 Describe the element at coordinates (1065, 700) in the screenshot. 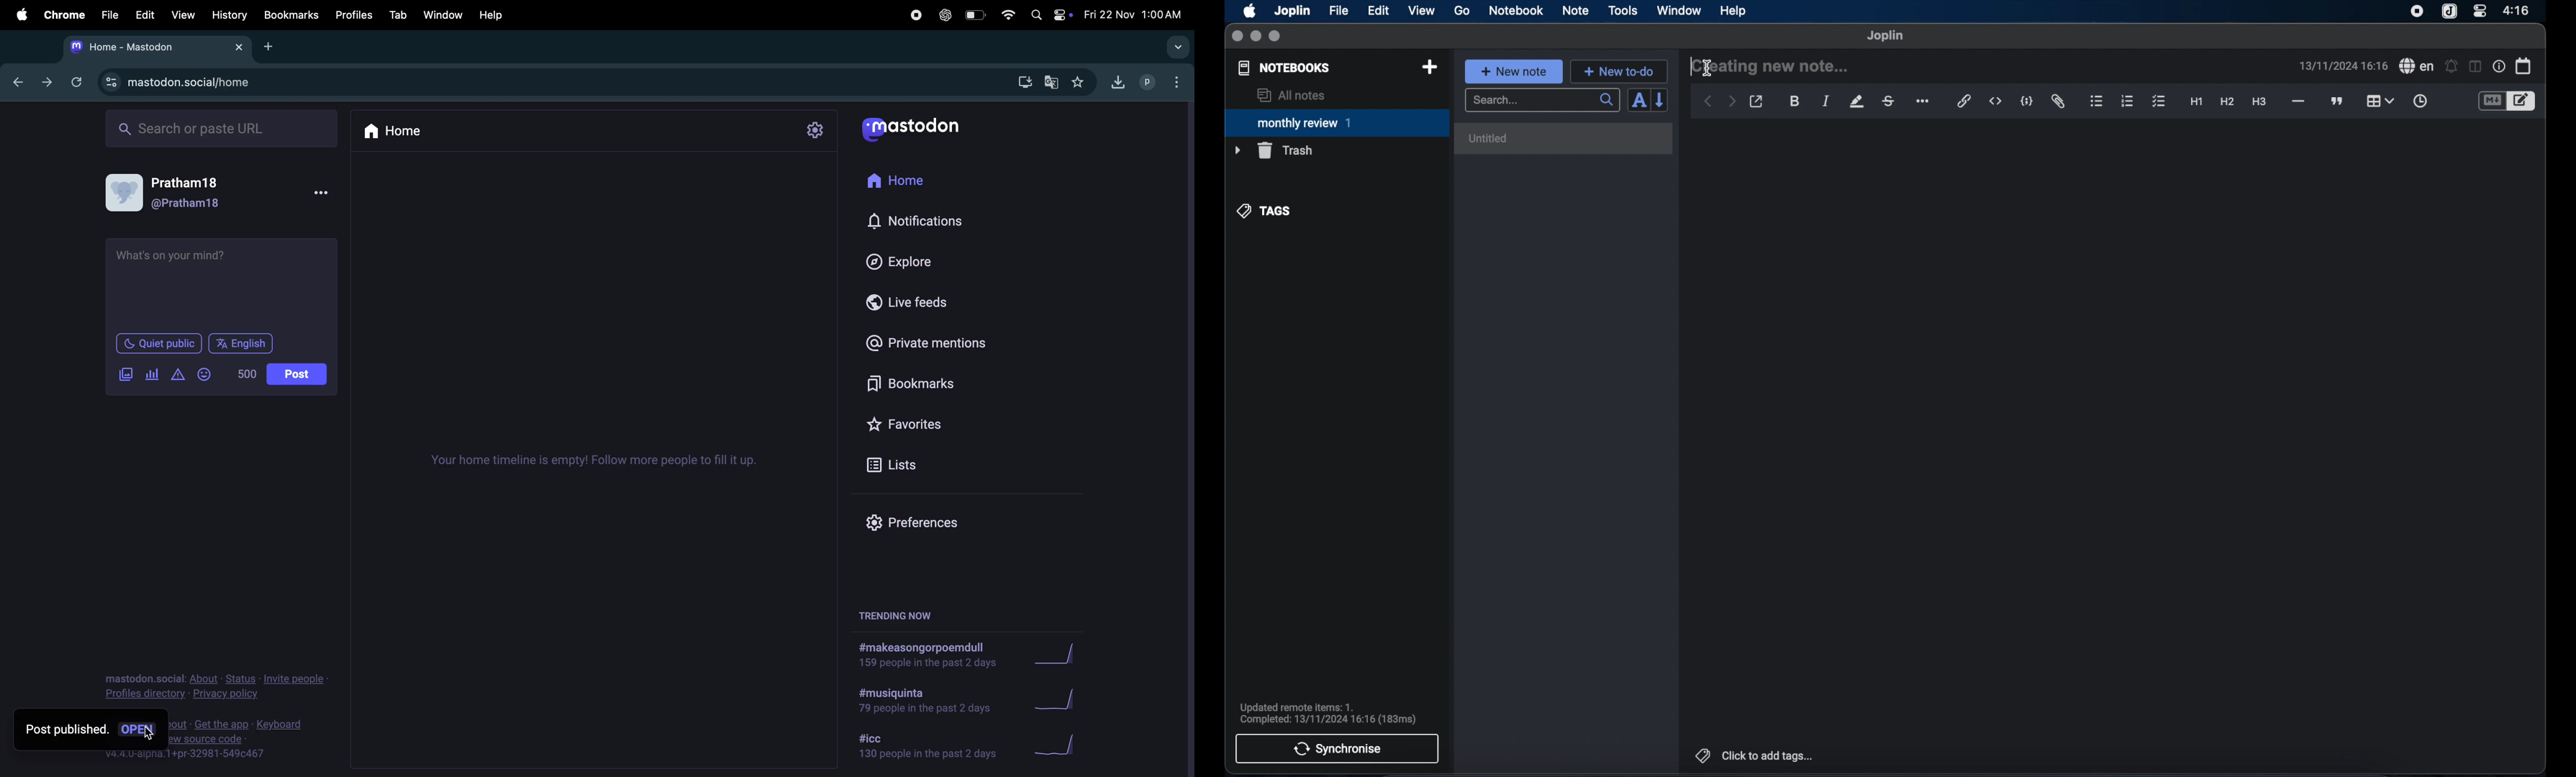

I see `graphs` at that location.